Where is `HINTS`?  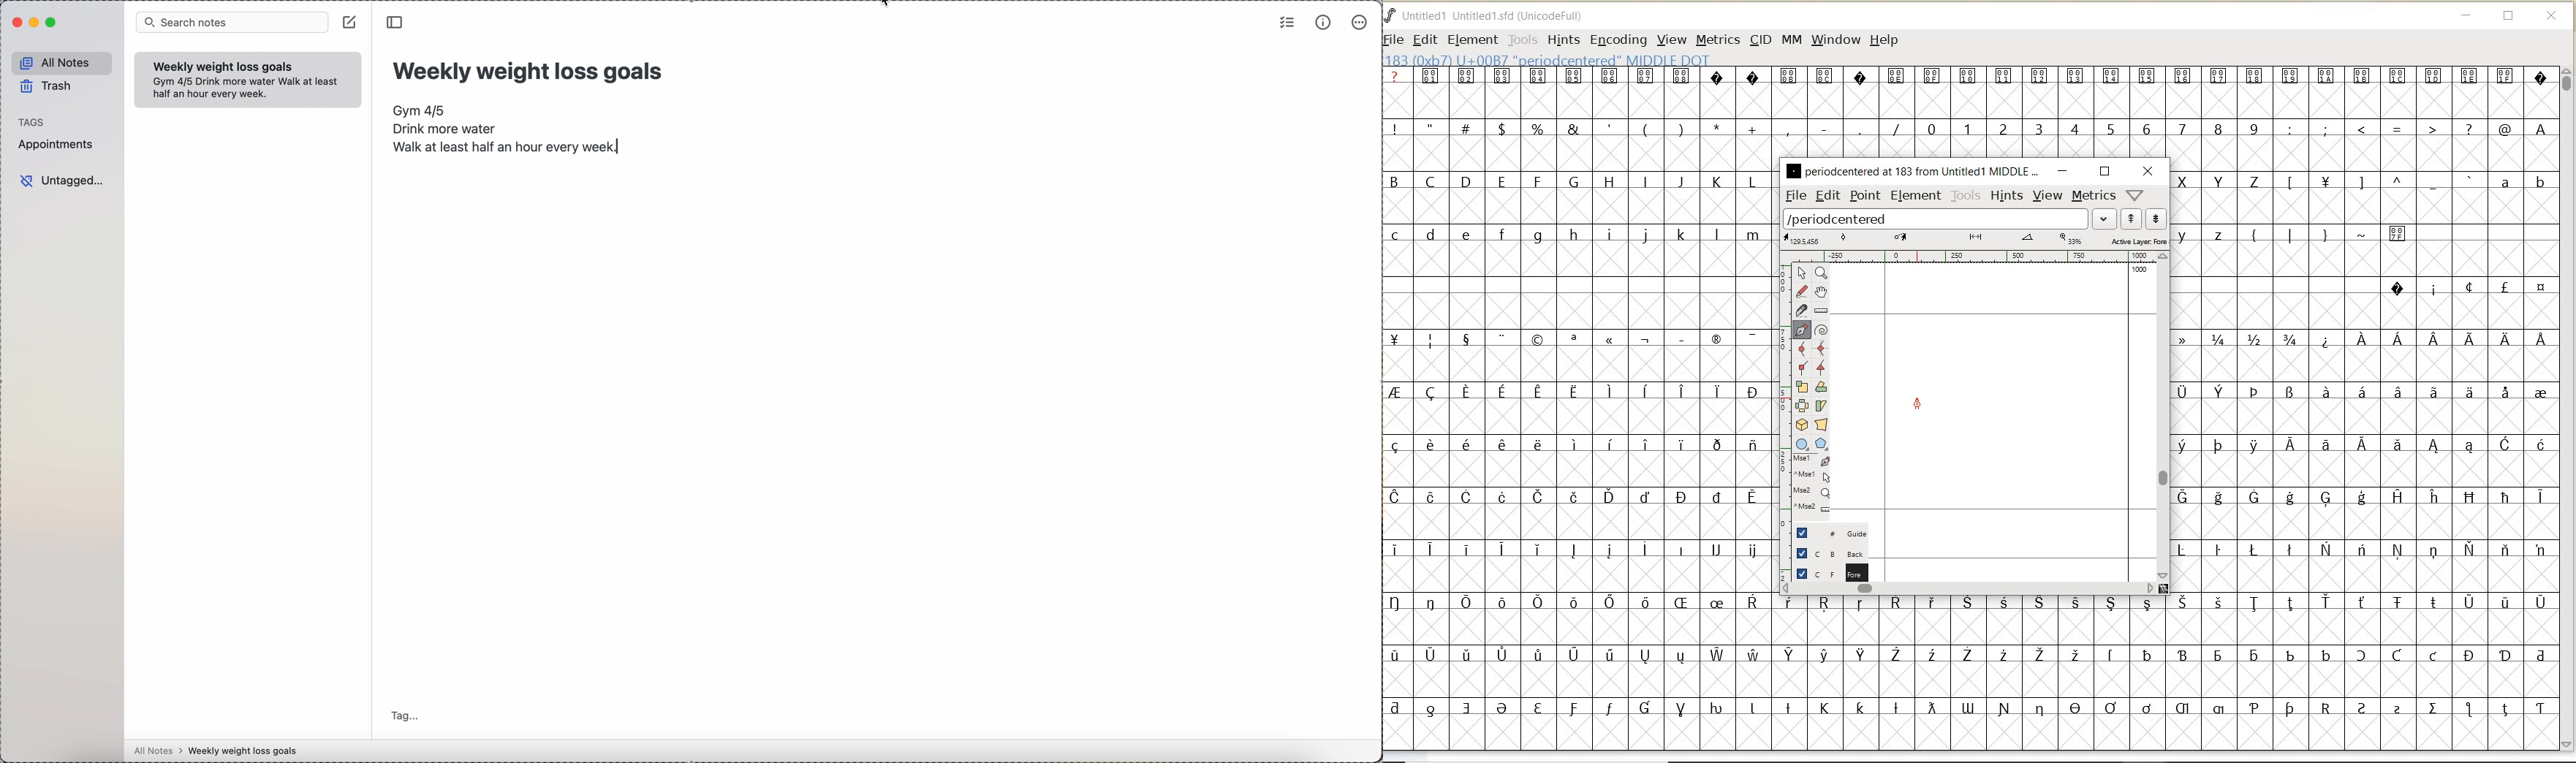 HINTS is located at coordinates (1562, 39).